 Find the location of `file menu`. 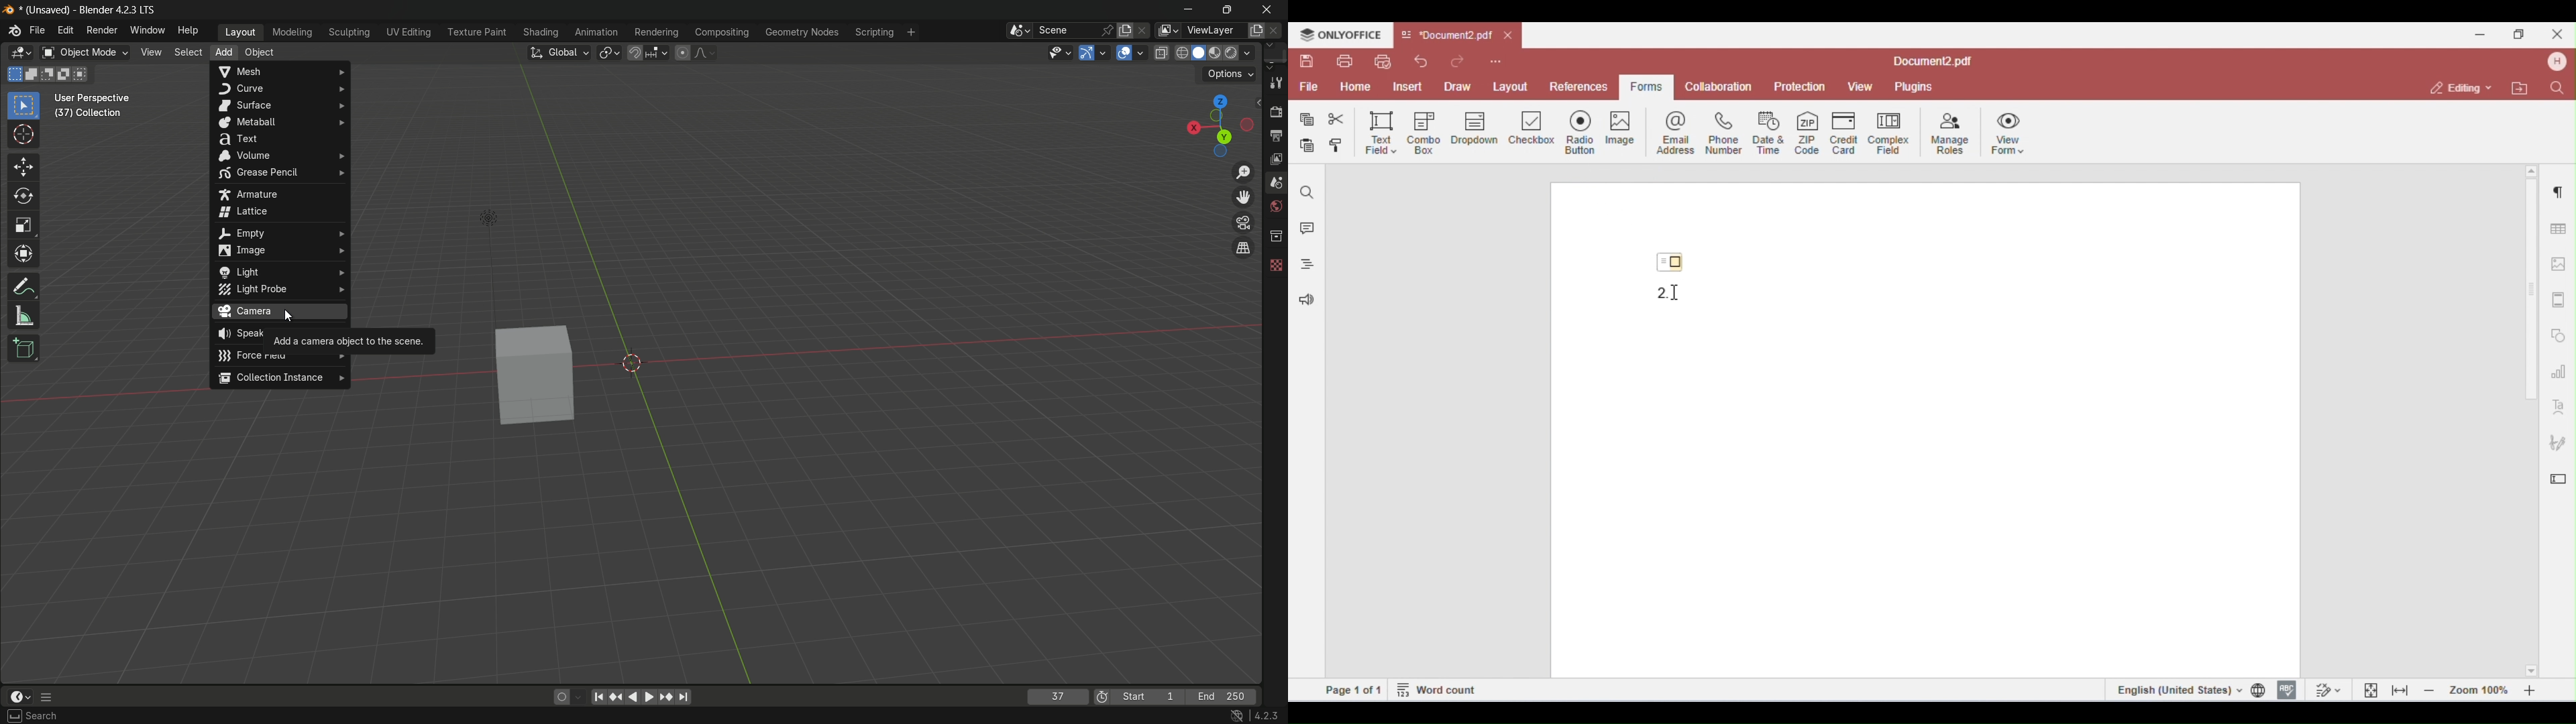

file menu is located at coordinates (36, 29).